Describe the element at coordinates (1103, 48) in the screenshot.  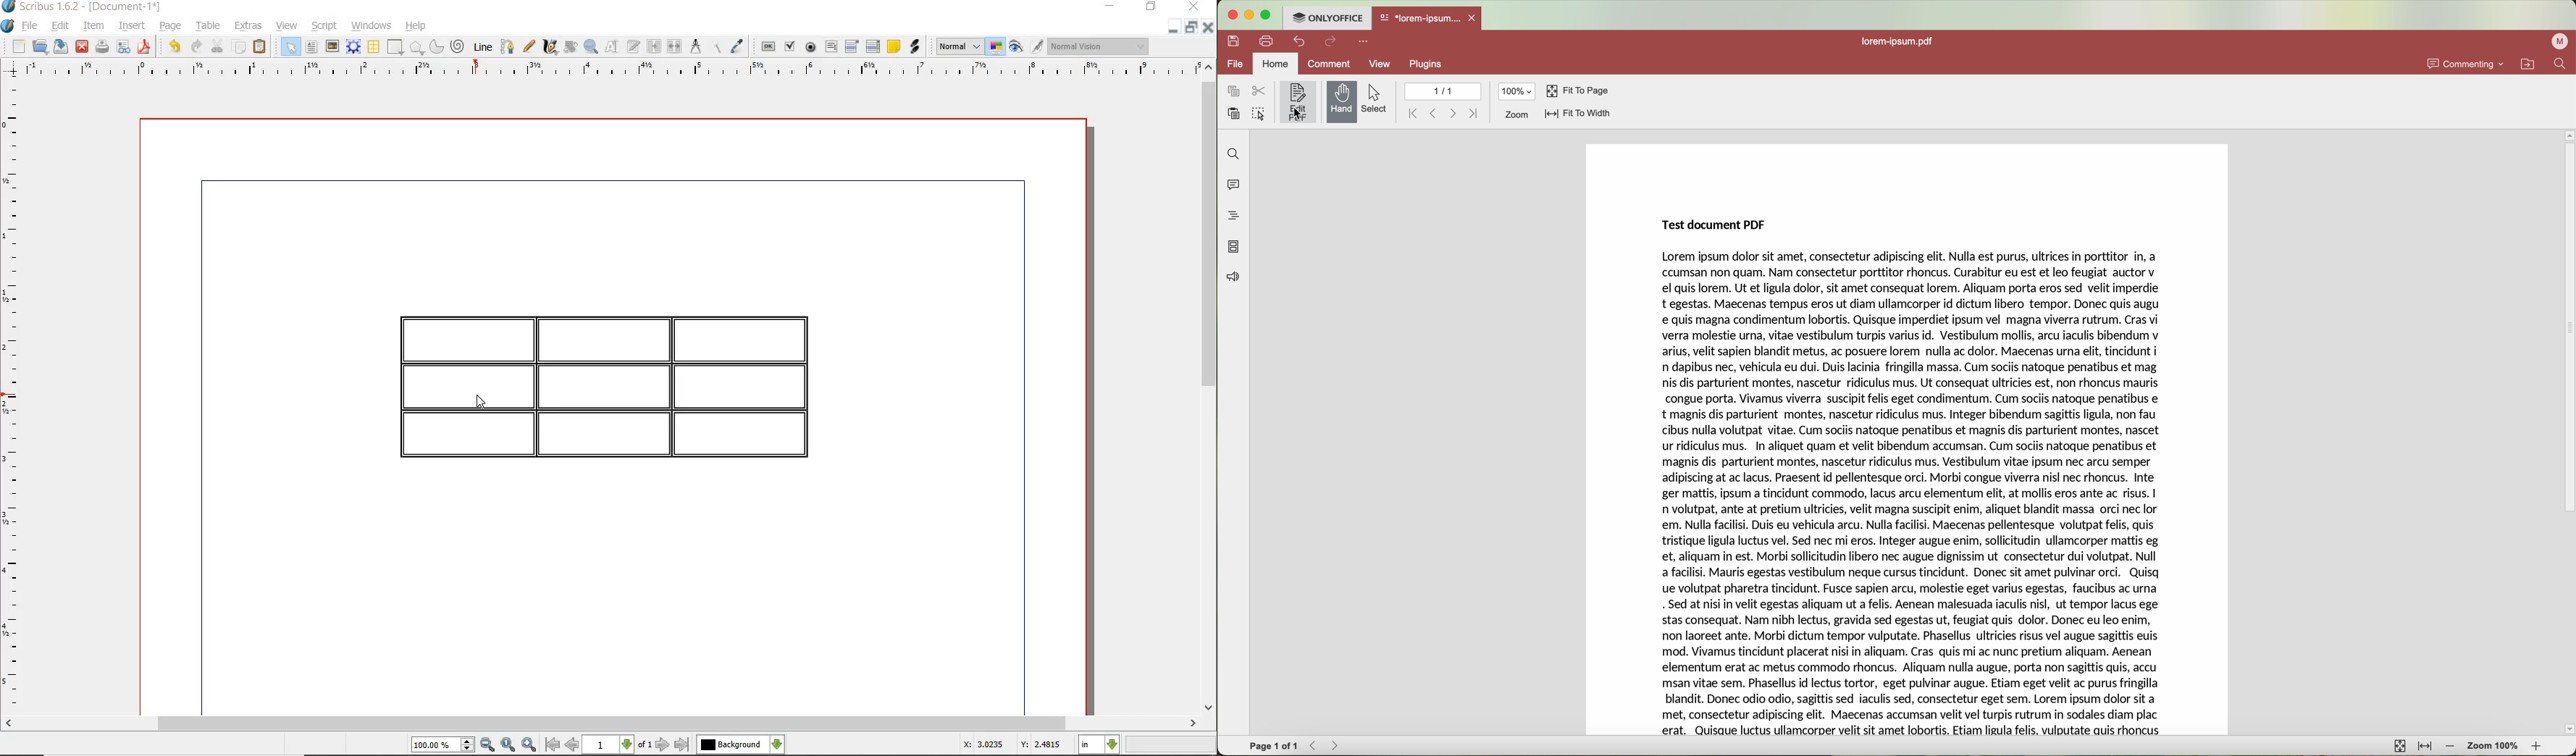
I see `visual appearance of the display` at that location.